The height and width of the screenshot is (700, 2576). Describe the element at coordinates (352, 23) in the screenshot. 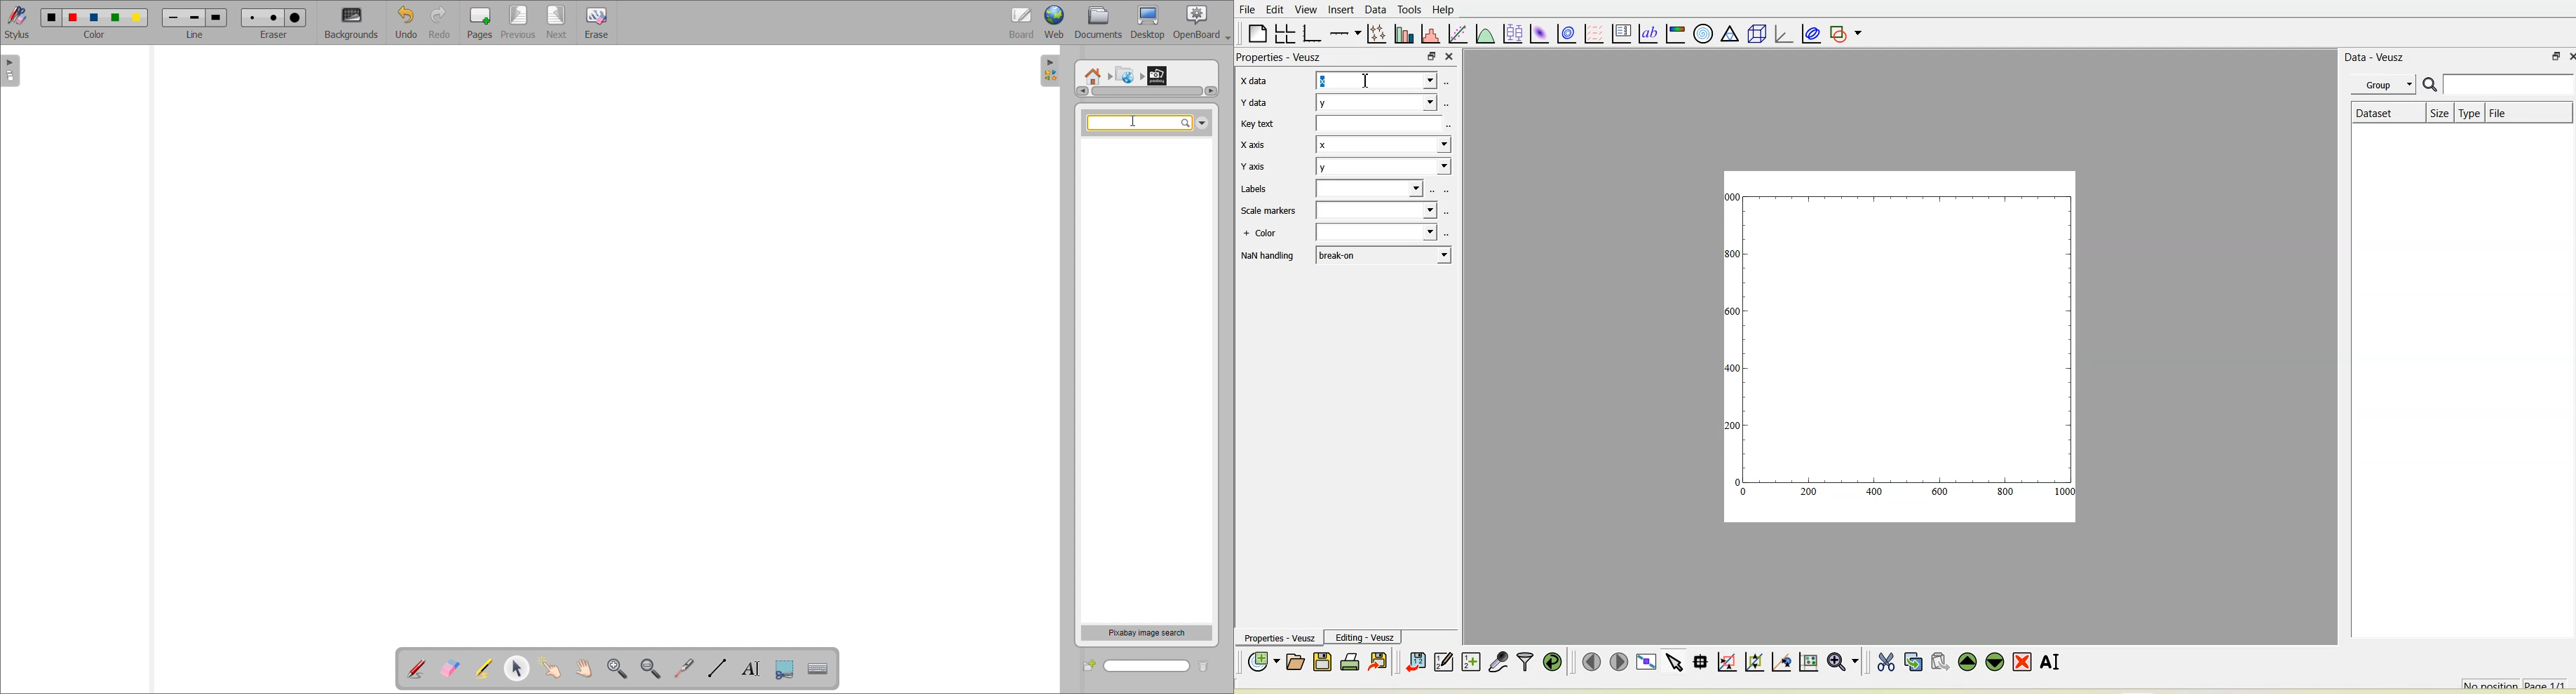

I see `backgrounds` at that location.